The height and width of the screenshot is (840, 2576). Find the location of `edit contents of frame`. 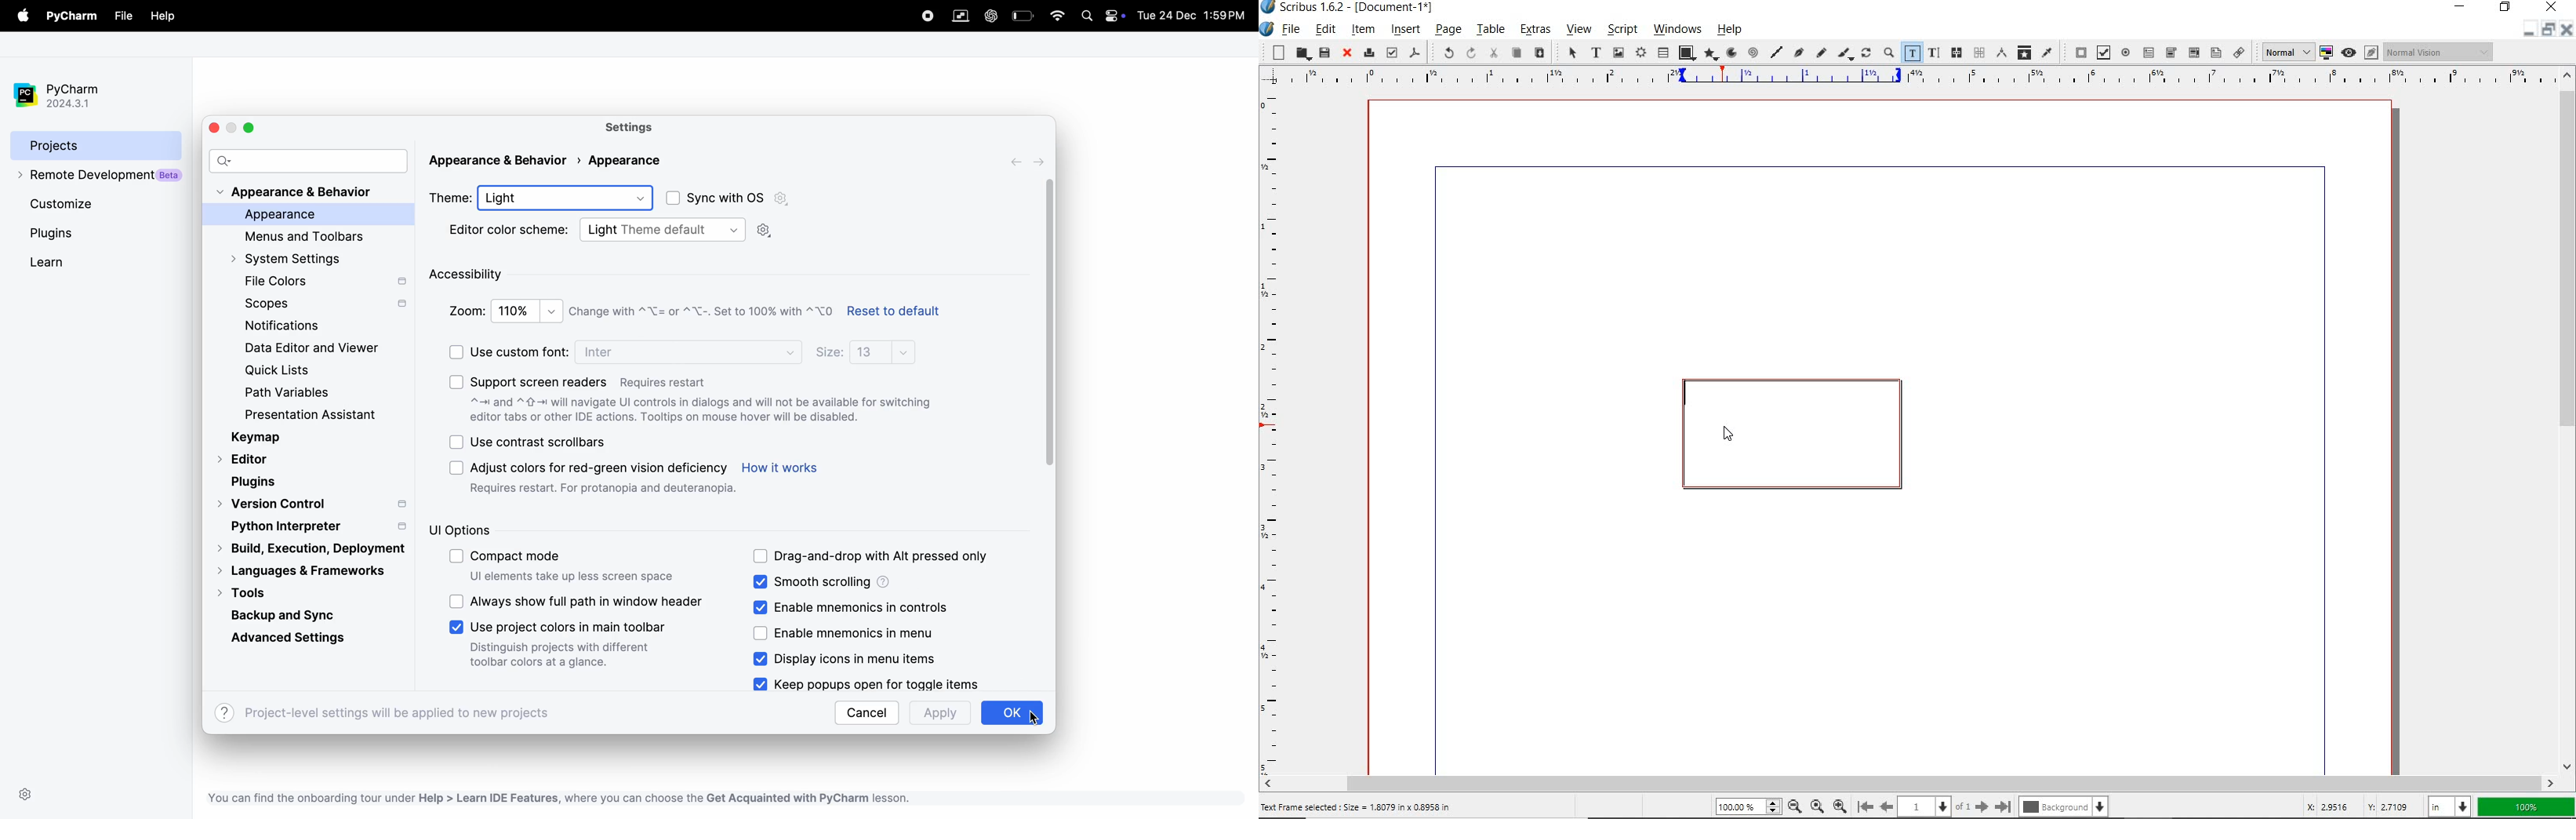

edit contents of frame is located at coordinates (1911, 54).